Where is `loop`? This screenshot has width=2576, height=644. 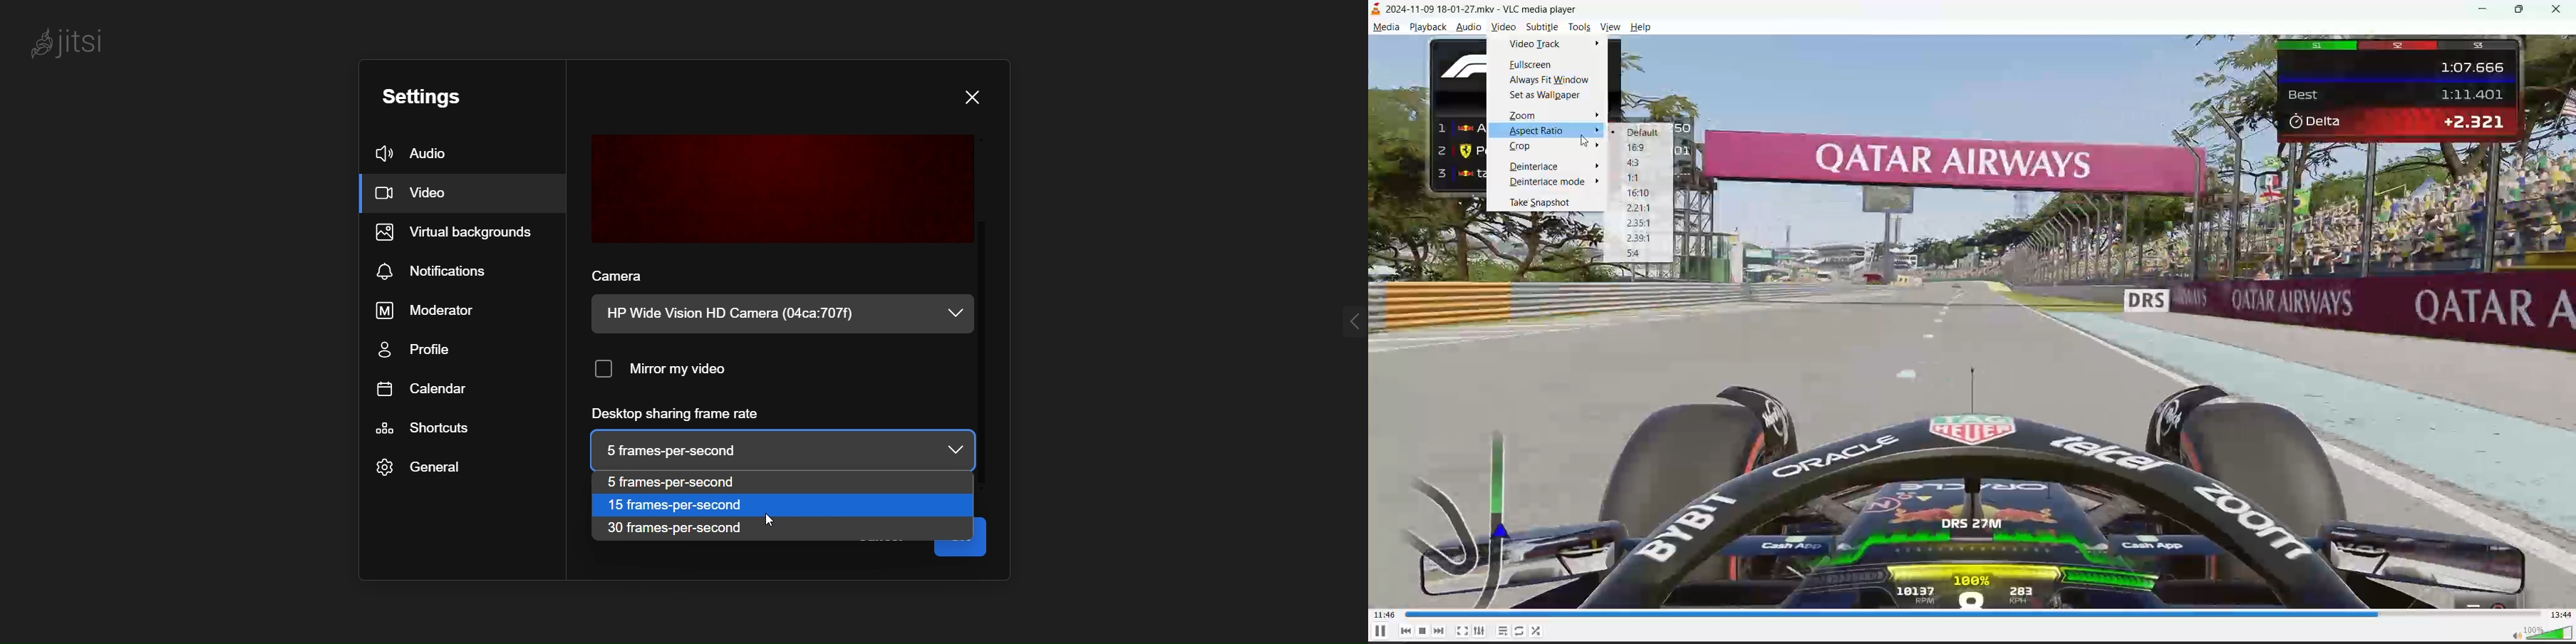 loop is located at coordinates (1516, 630).